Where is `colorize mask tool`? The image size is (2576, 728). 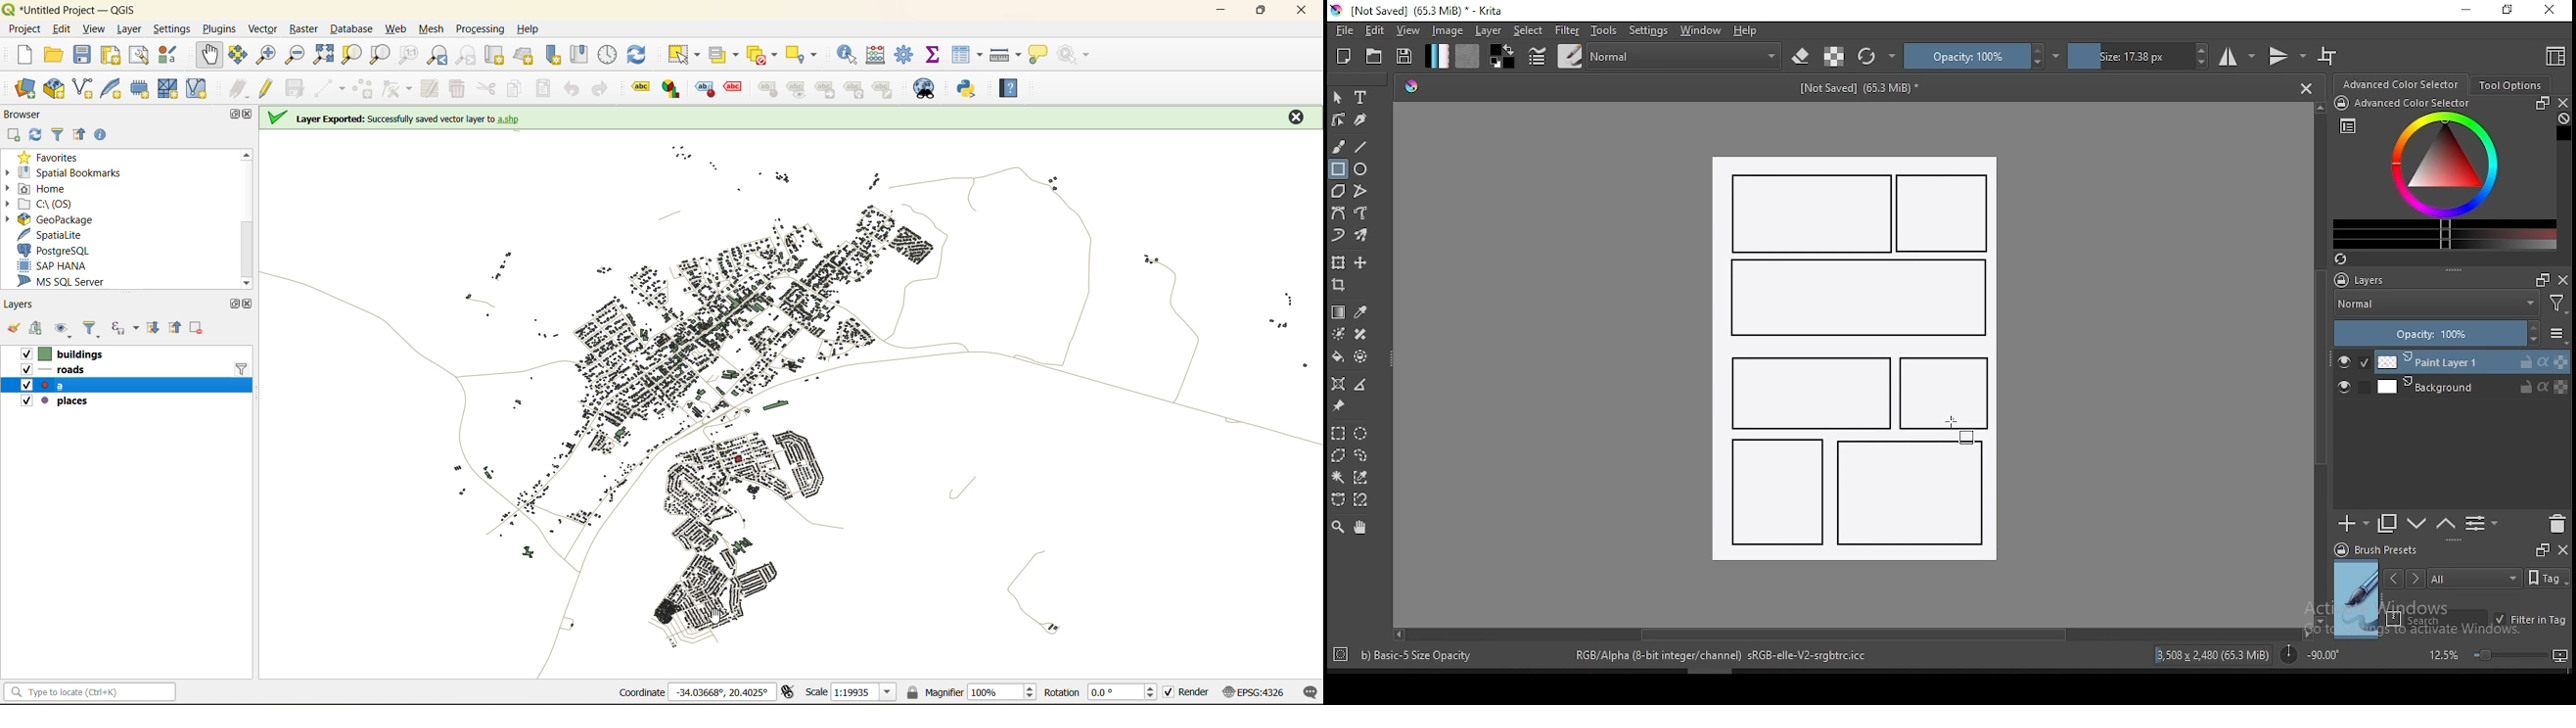
colorize mask tool is located at coordinates (1340, 334).